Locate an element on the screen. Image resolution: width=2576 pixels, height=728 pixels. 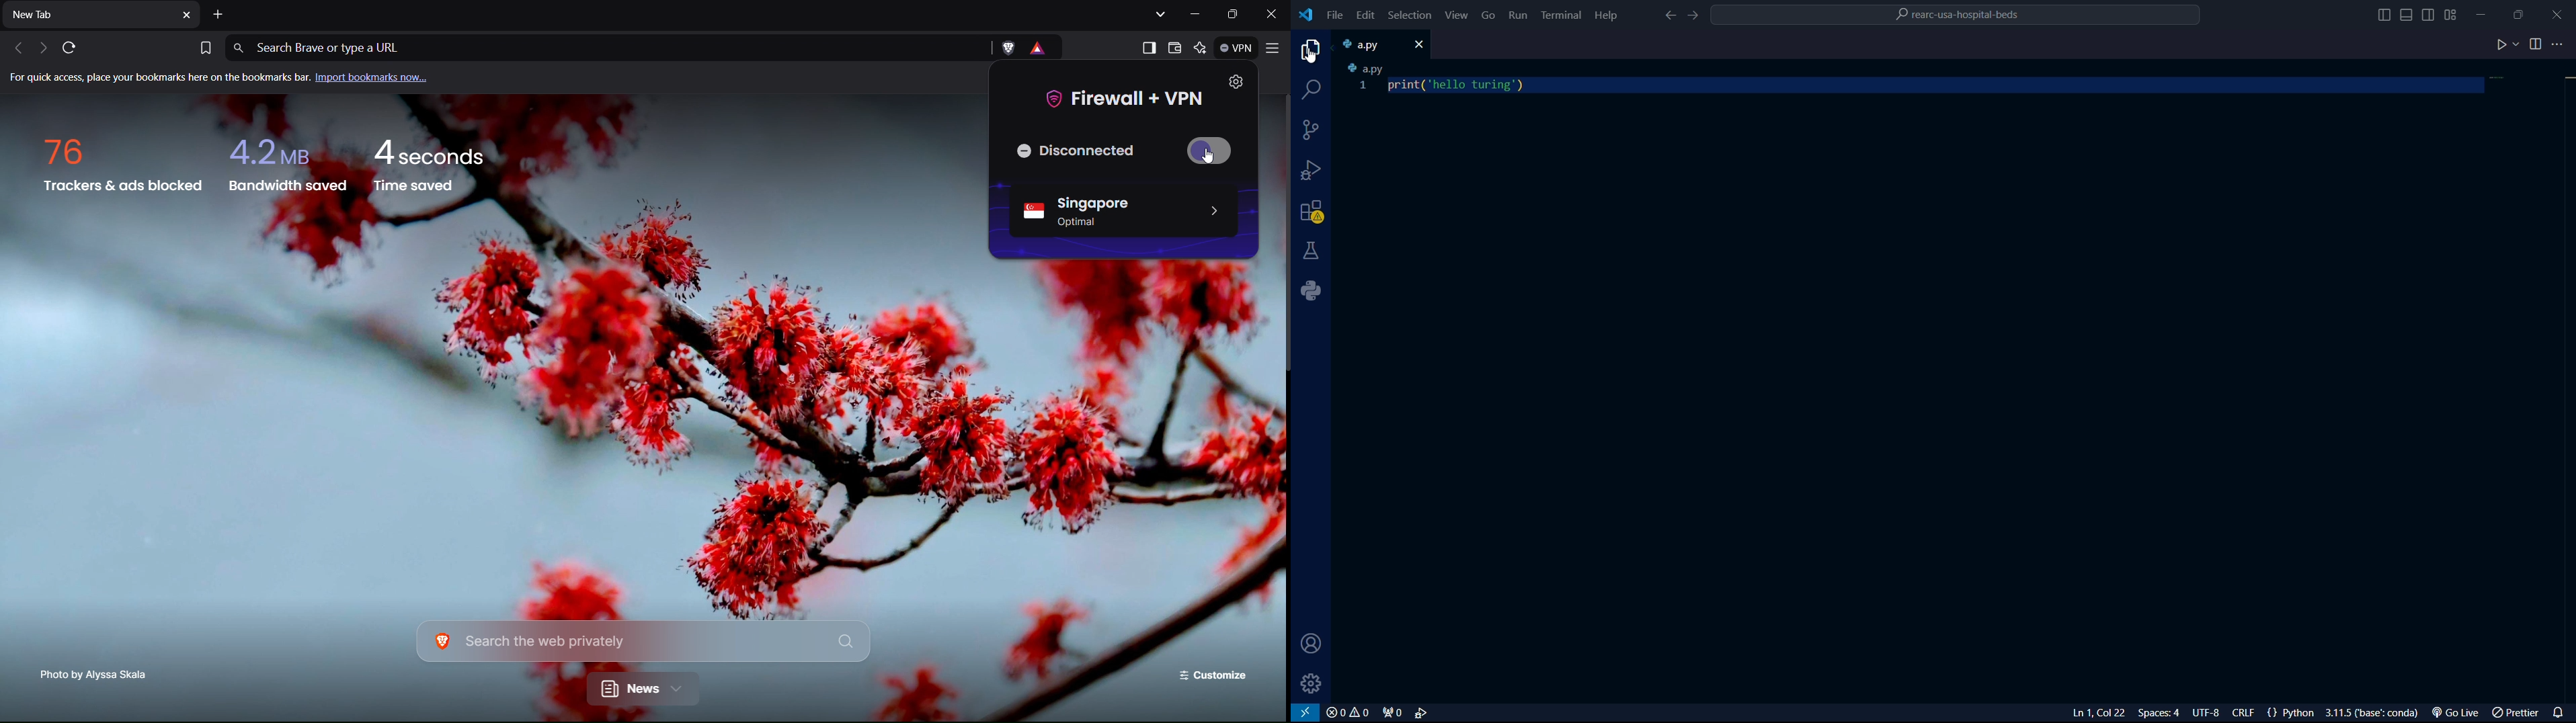
Singapore Server is located at coordinates (1120, 210).